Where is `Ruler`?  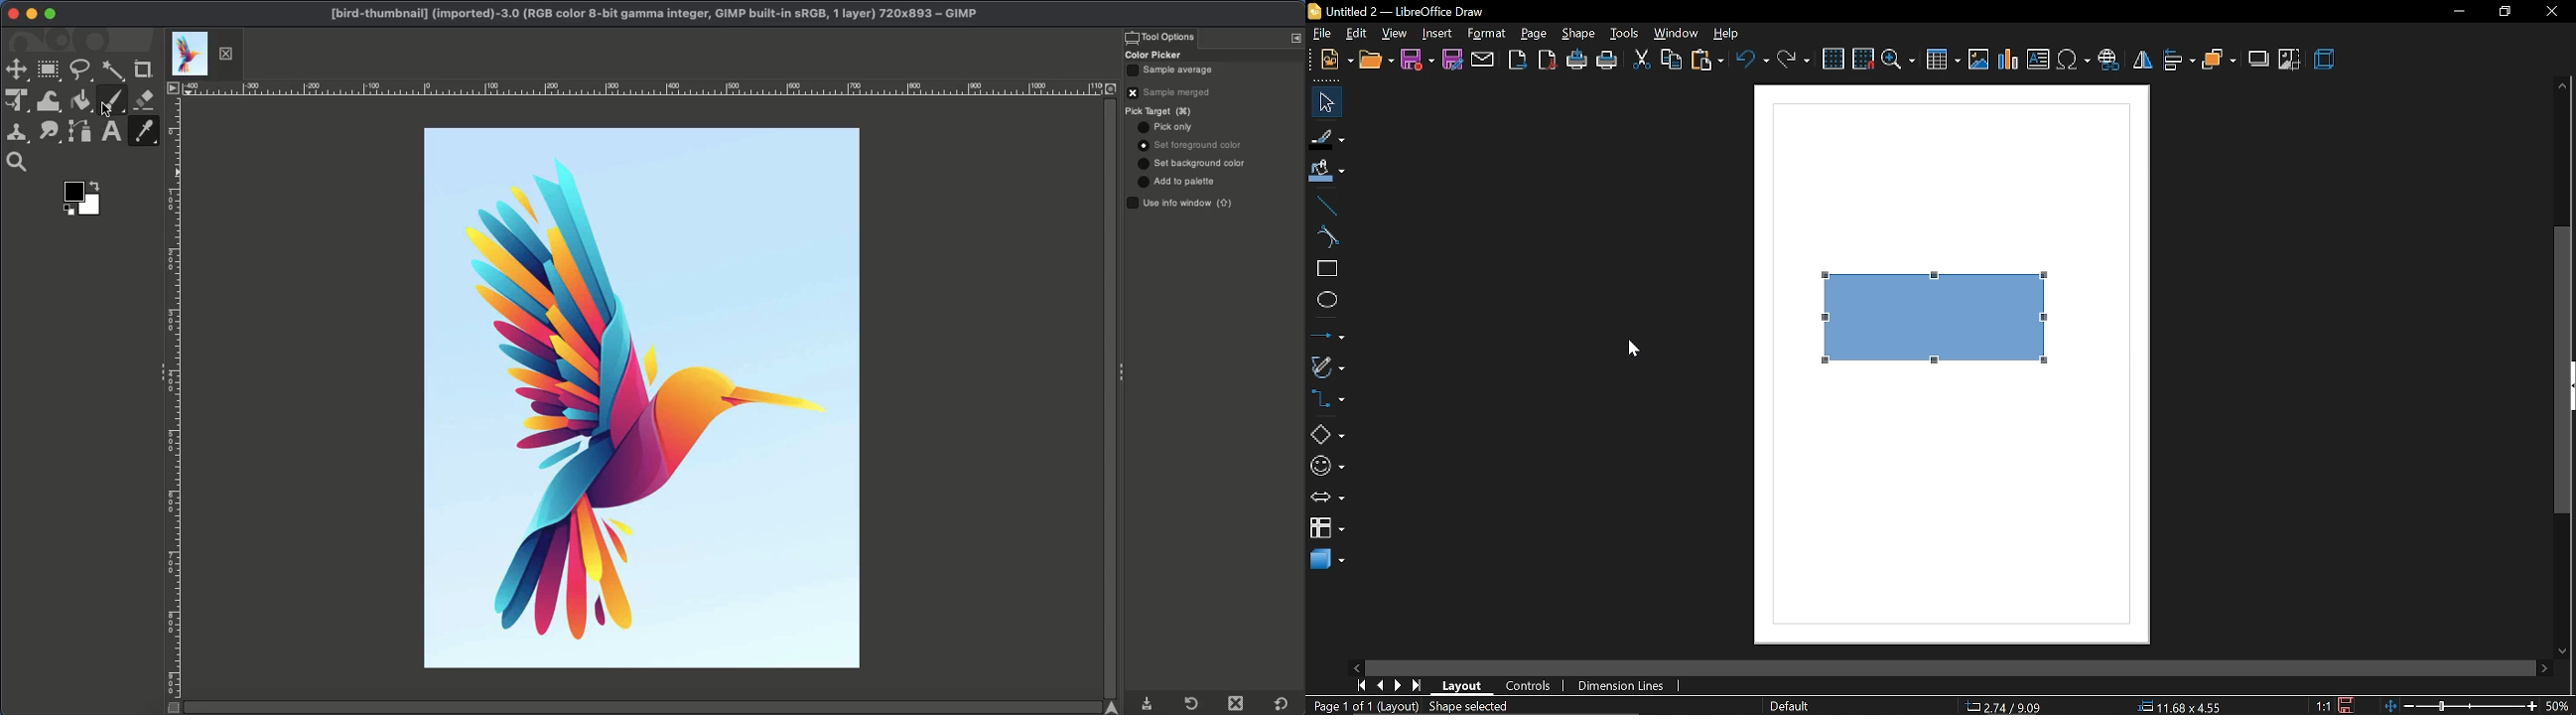 Ruler is located at coordinates (644, 88).